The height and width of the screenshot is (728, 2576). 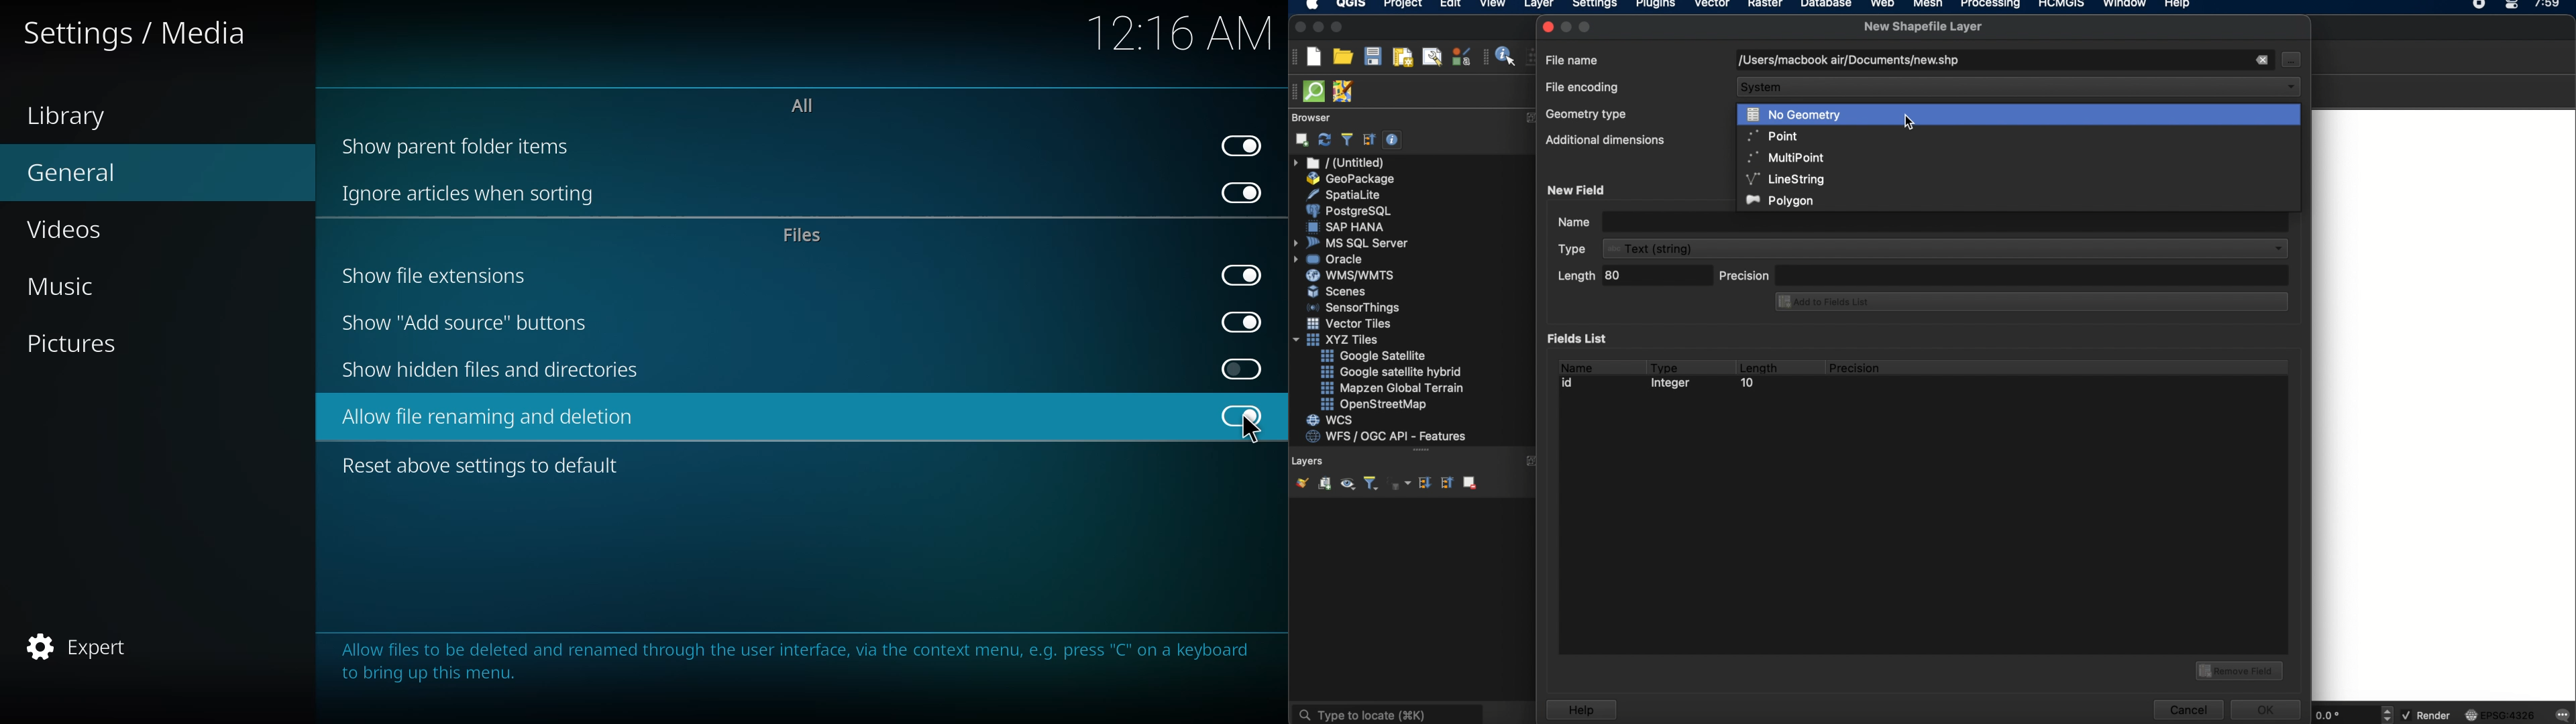 What do you see at coordinates (1175, 40) in the screenshot?
I see `12.16 AM` at bounding box center [1175, 40].